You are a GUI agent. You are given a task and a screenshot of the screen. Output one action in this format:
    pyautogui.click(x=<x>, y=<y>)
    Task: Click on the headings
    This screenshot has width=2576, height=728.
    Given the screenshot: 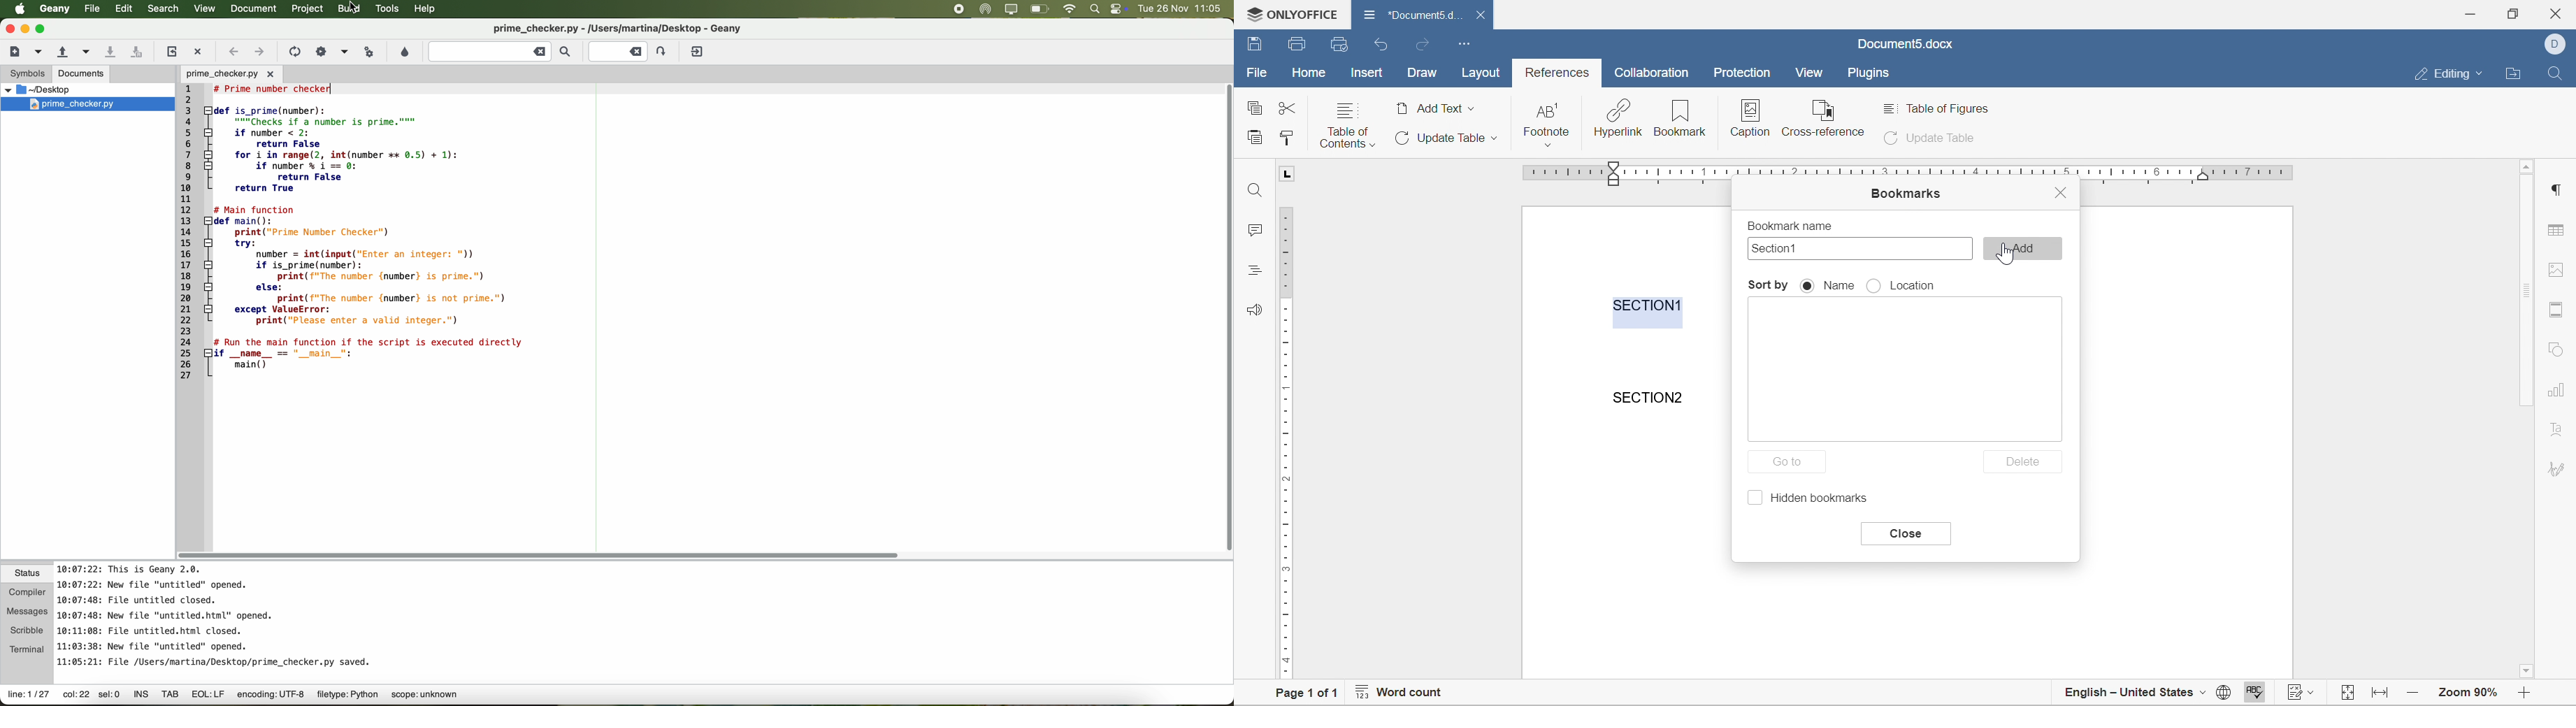 What is the action you would take?
    pyautogui.click(x=1253, y=268)
    